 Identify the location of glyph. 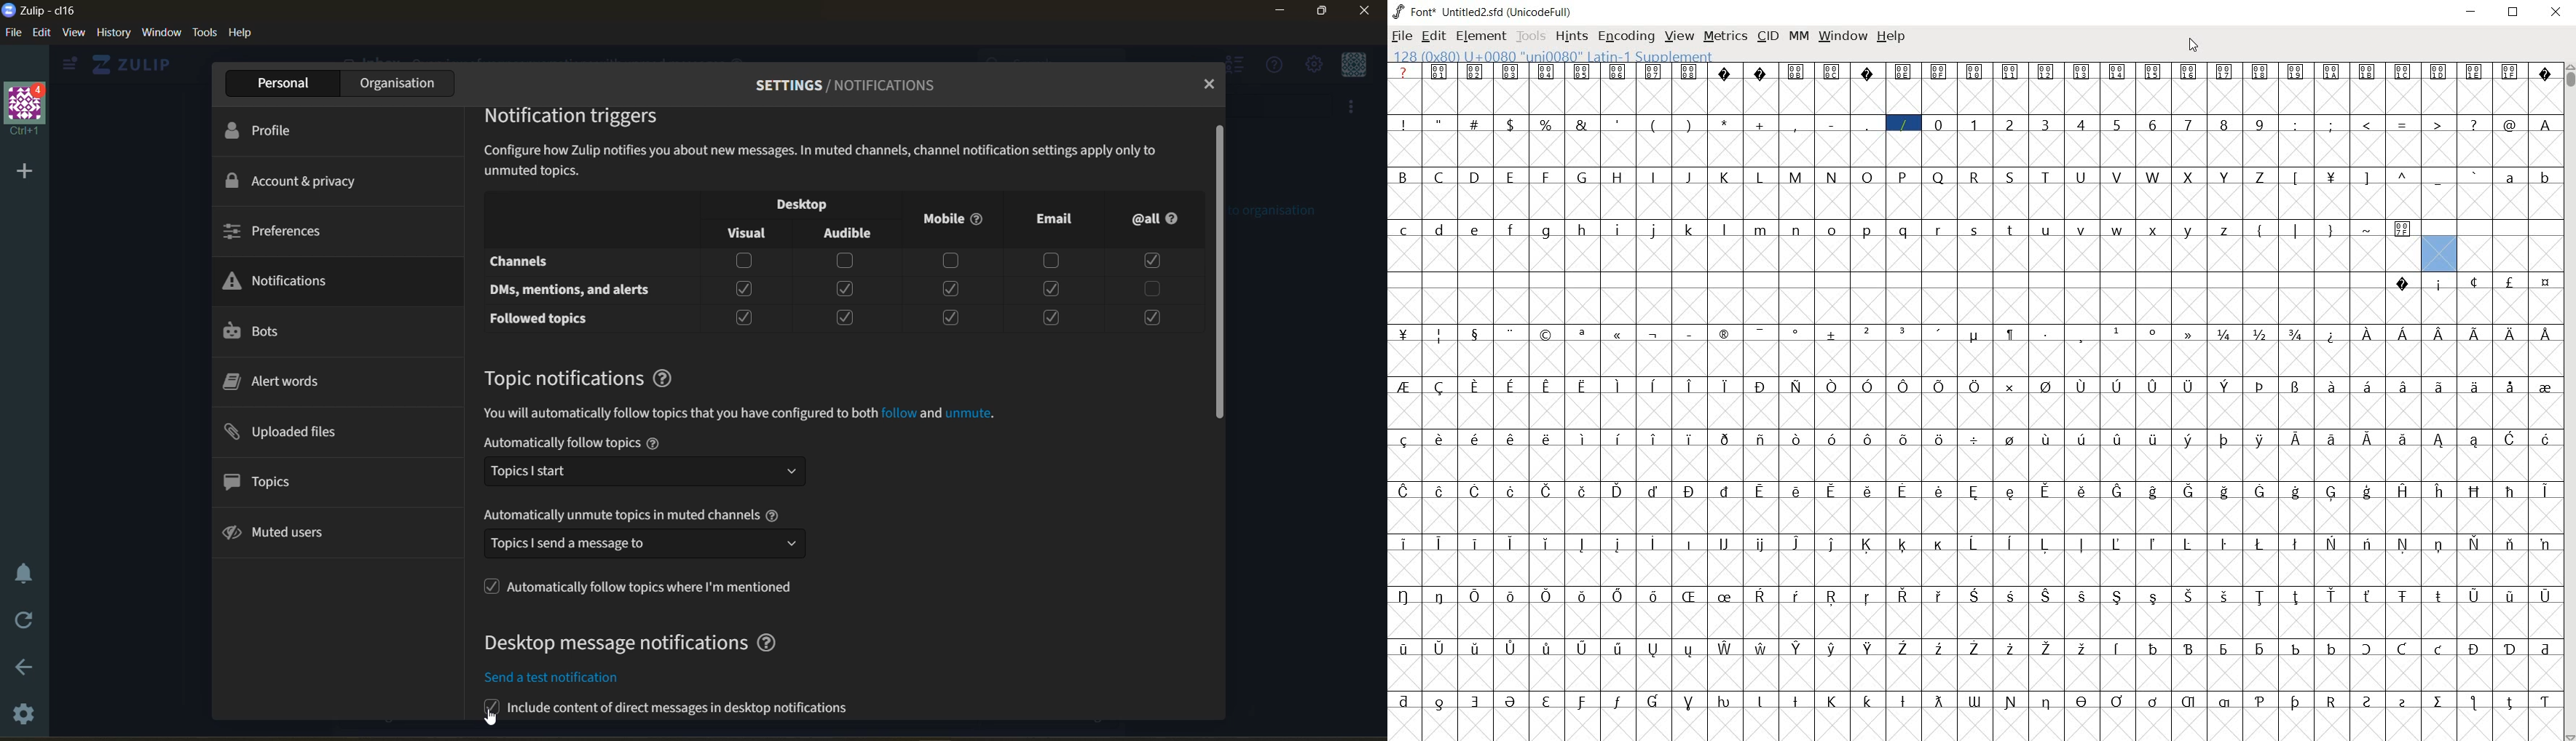
(1688, 178).